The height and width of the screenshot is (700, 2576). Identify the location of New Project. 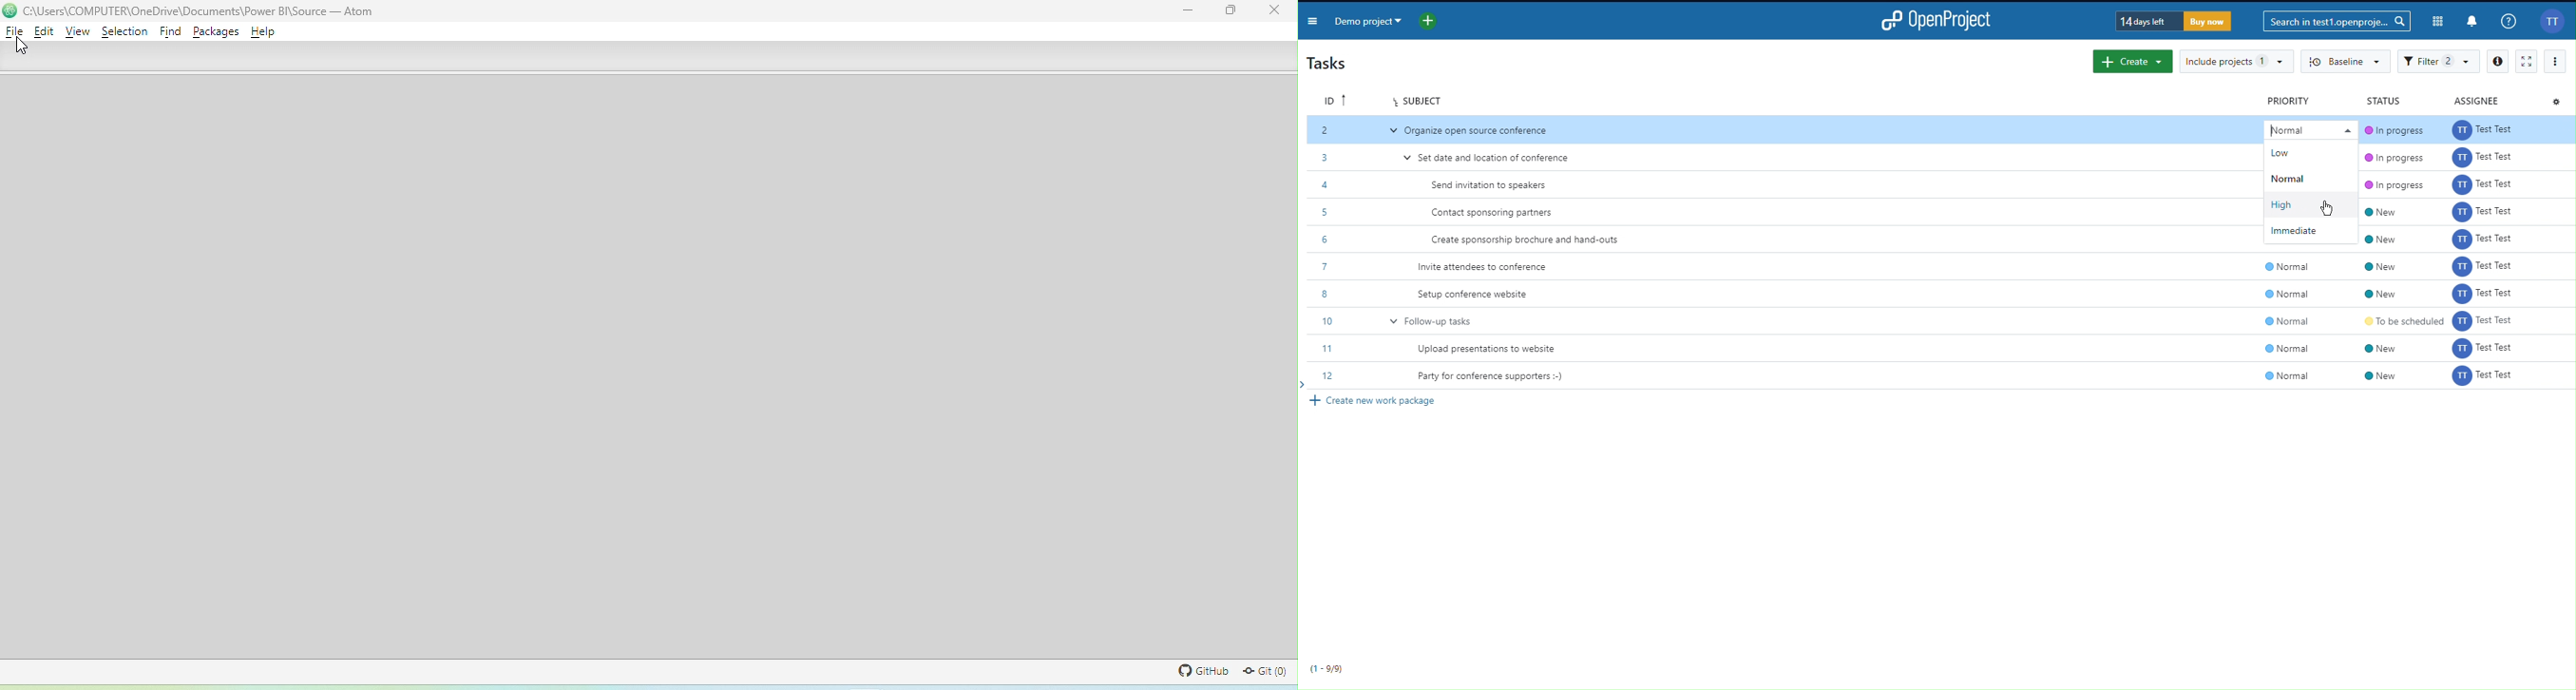
(1429, 20).